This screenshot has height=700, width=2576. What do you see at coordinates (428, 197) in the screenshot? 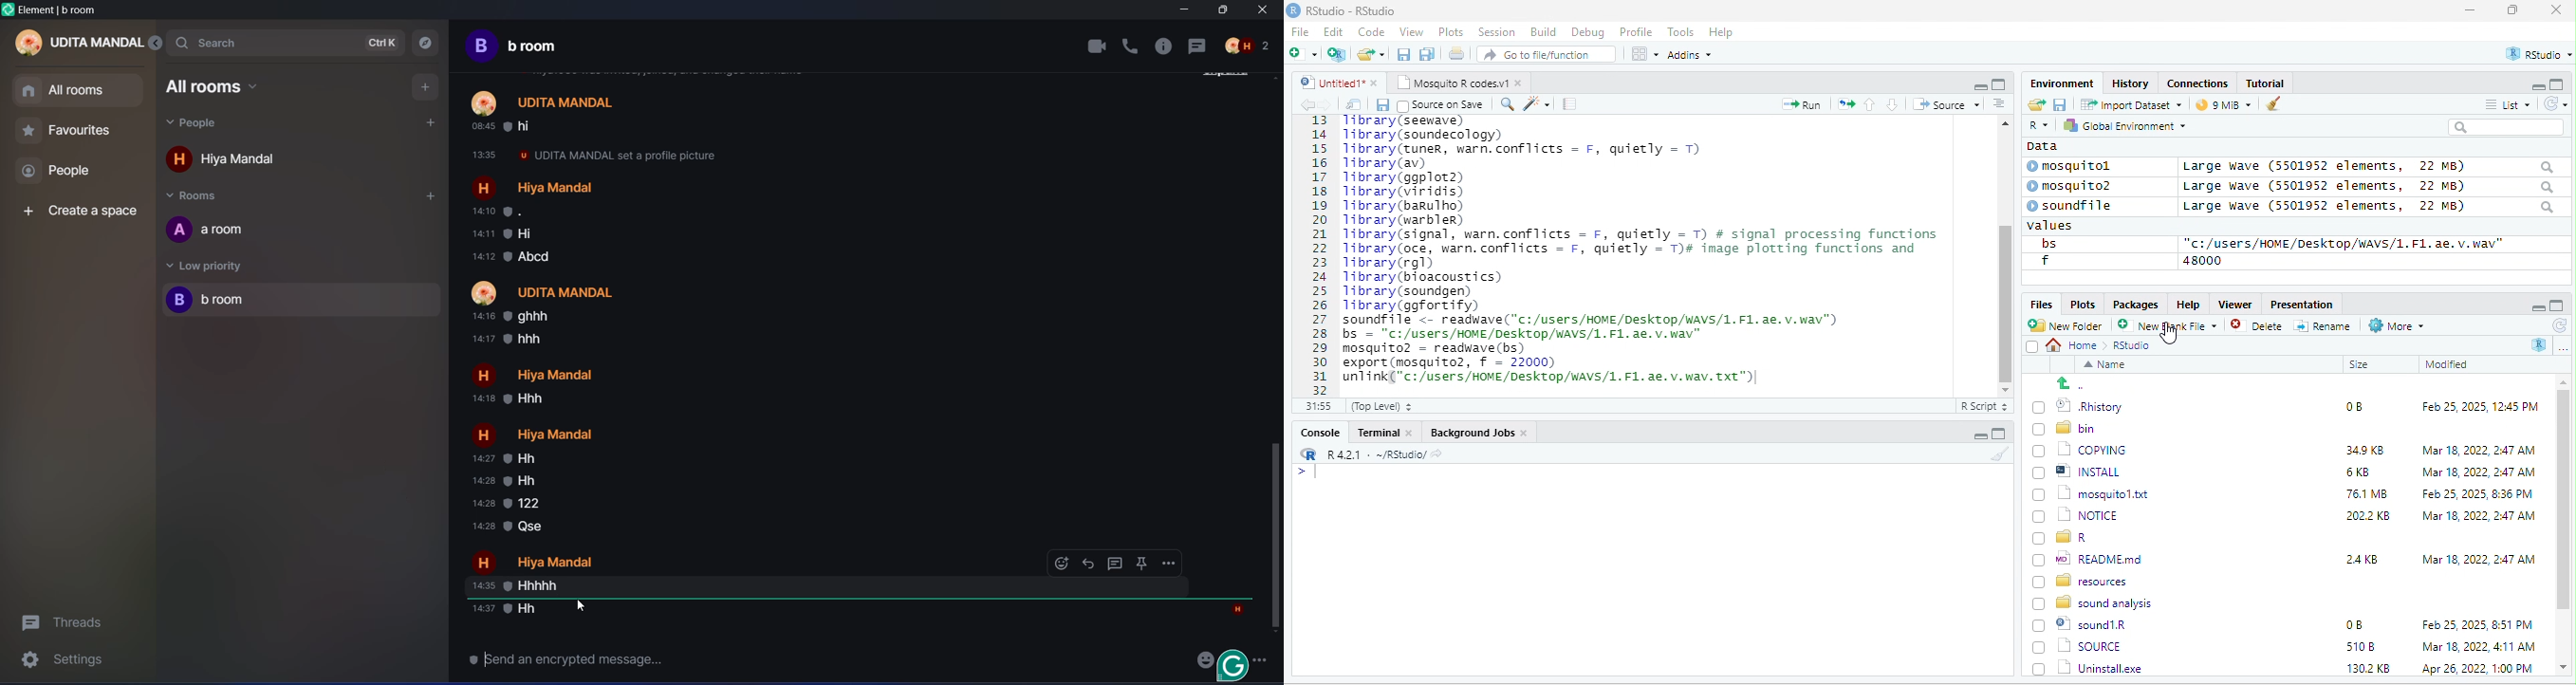
I see `add room` at bounding box center [428, 197].